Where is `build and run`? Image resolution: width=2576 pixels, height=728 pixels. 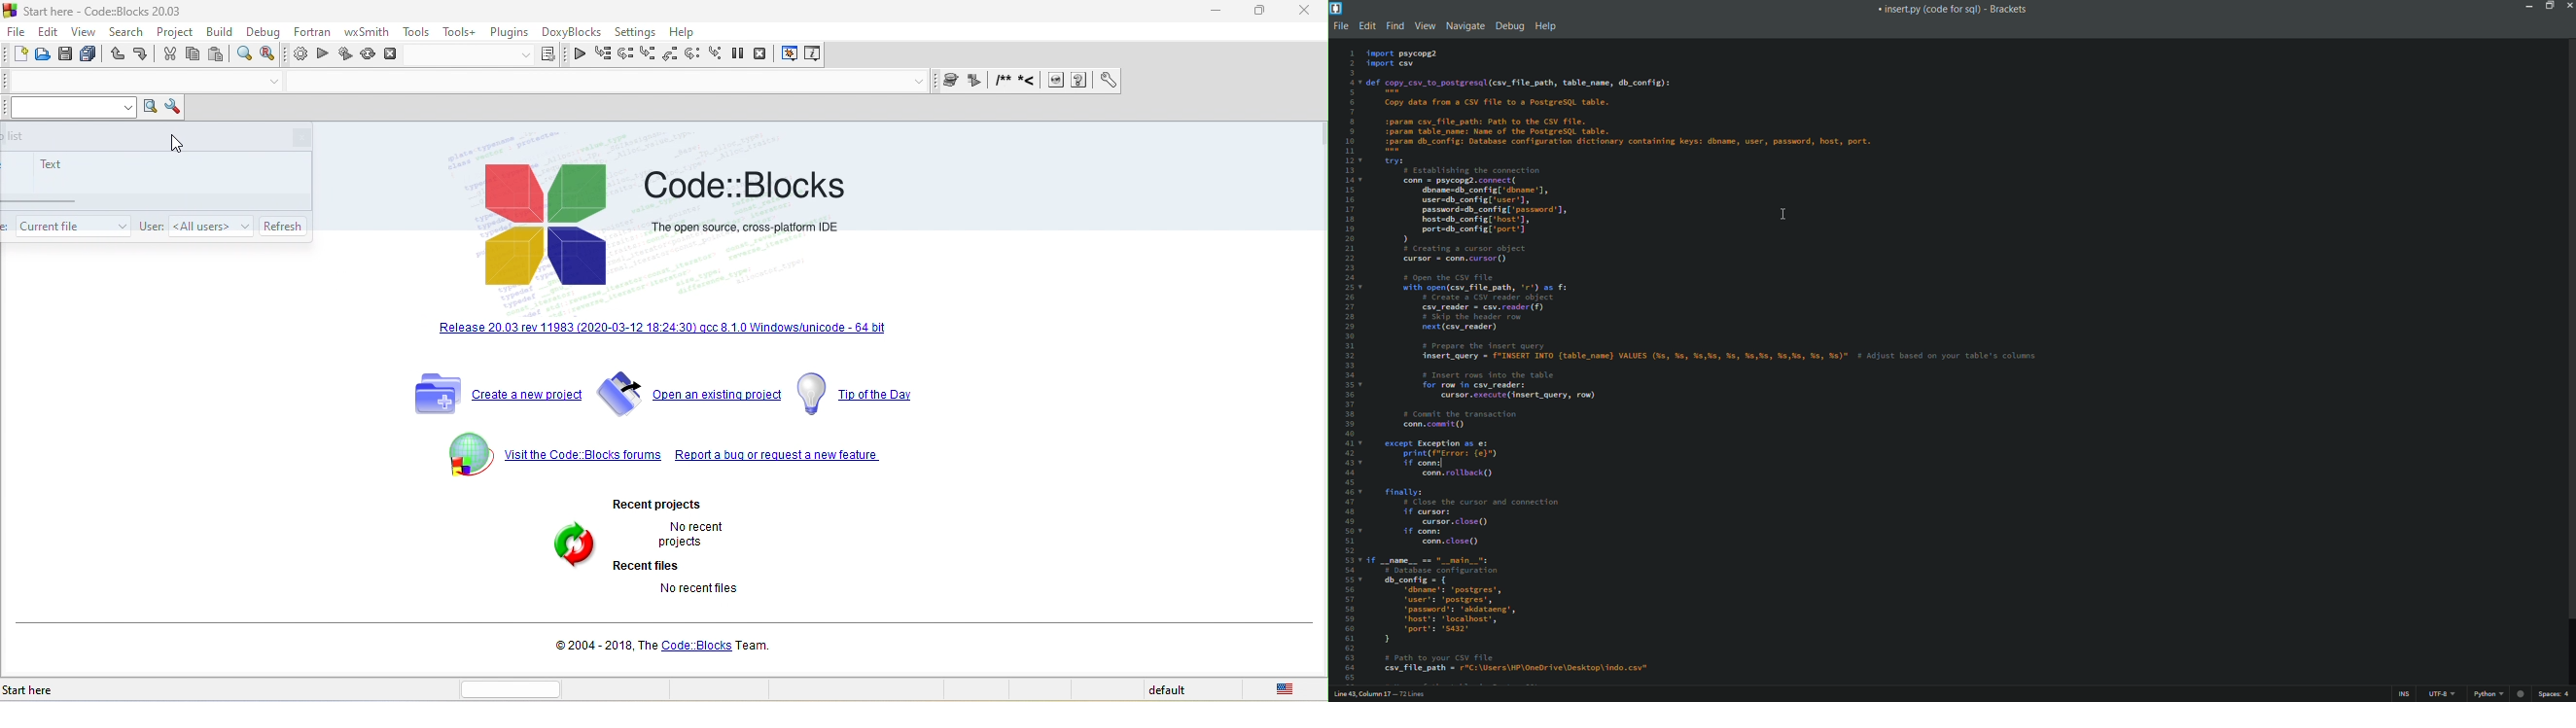 build and run is located at coordinates (345, 56).